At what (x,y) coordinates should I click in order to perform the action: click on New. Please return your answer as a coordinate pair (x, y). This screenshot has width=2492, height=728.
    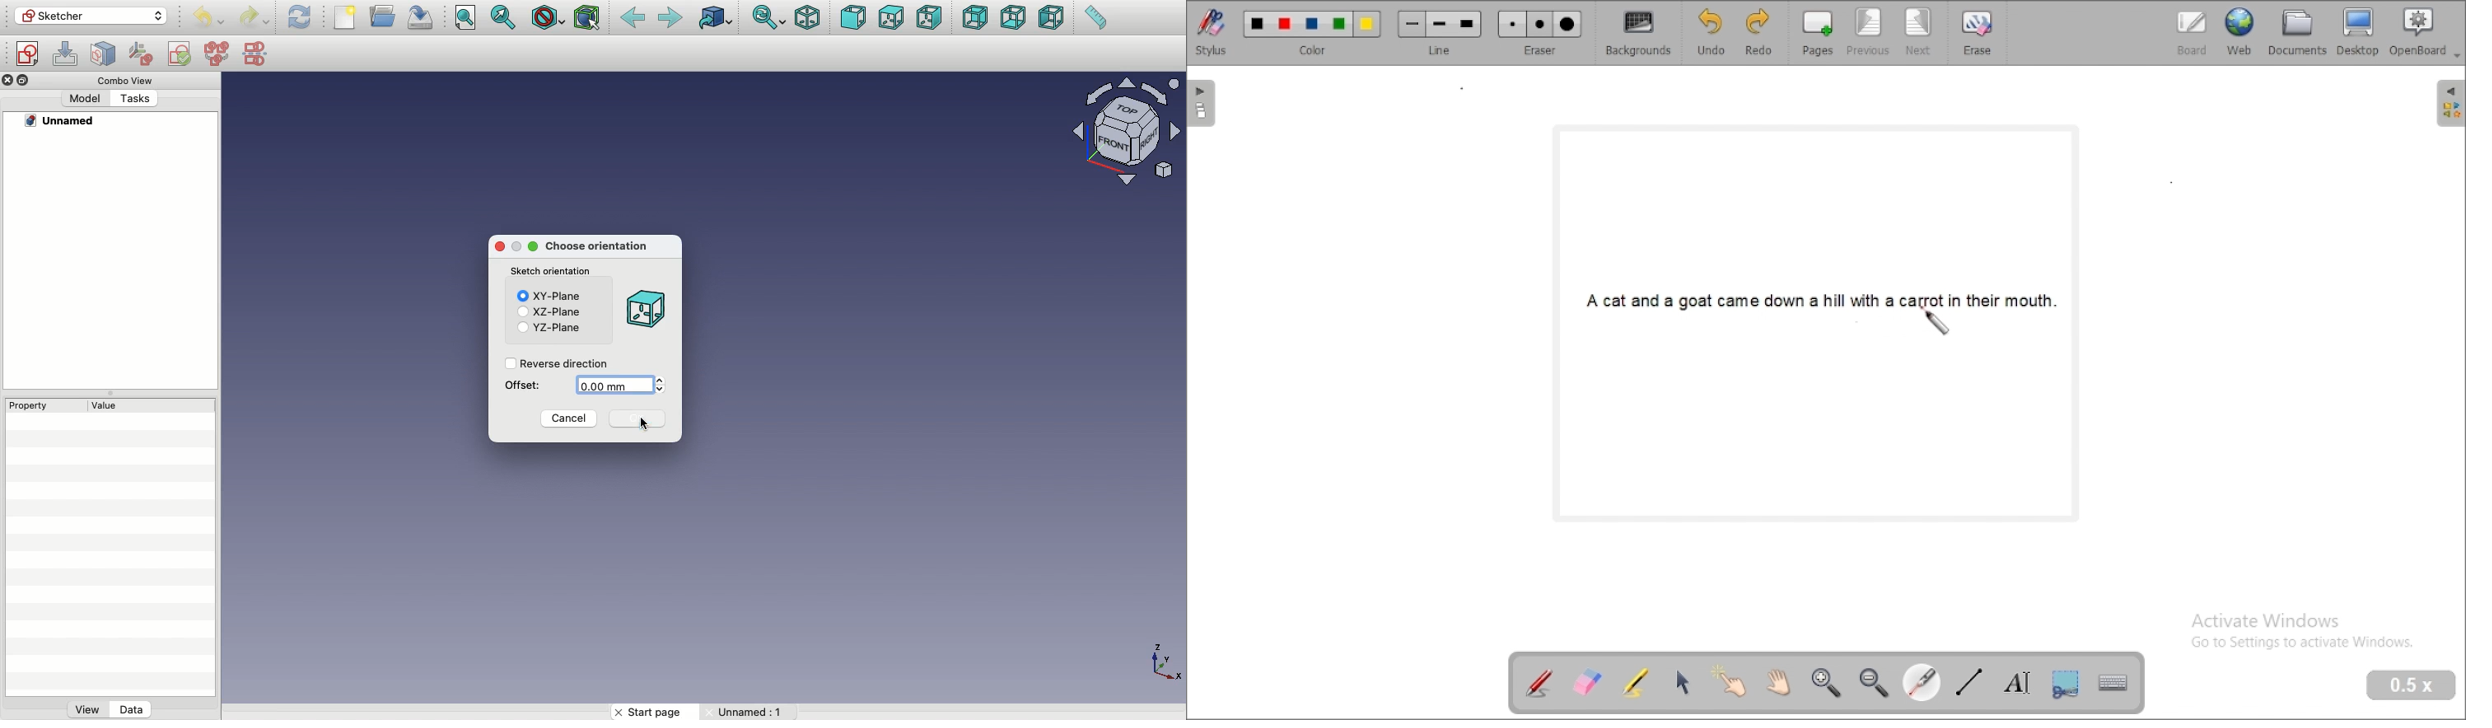
    Looking at the image, I should click on (347, 17).